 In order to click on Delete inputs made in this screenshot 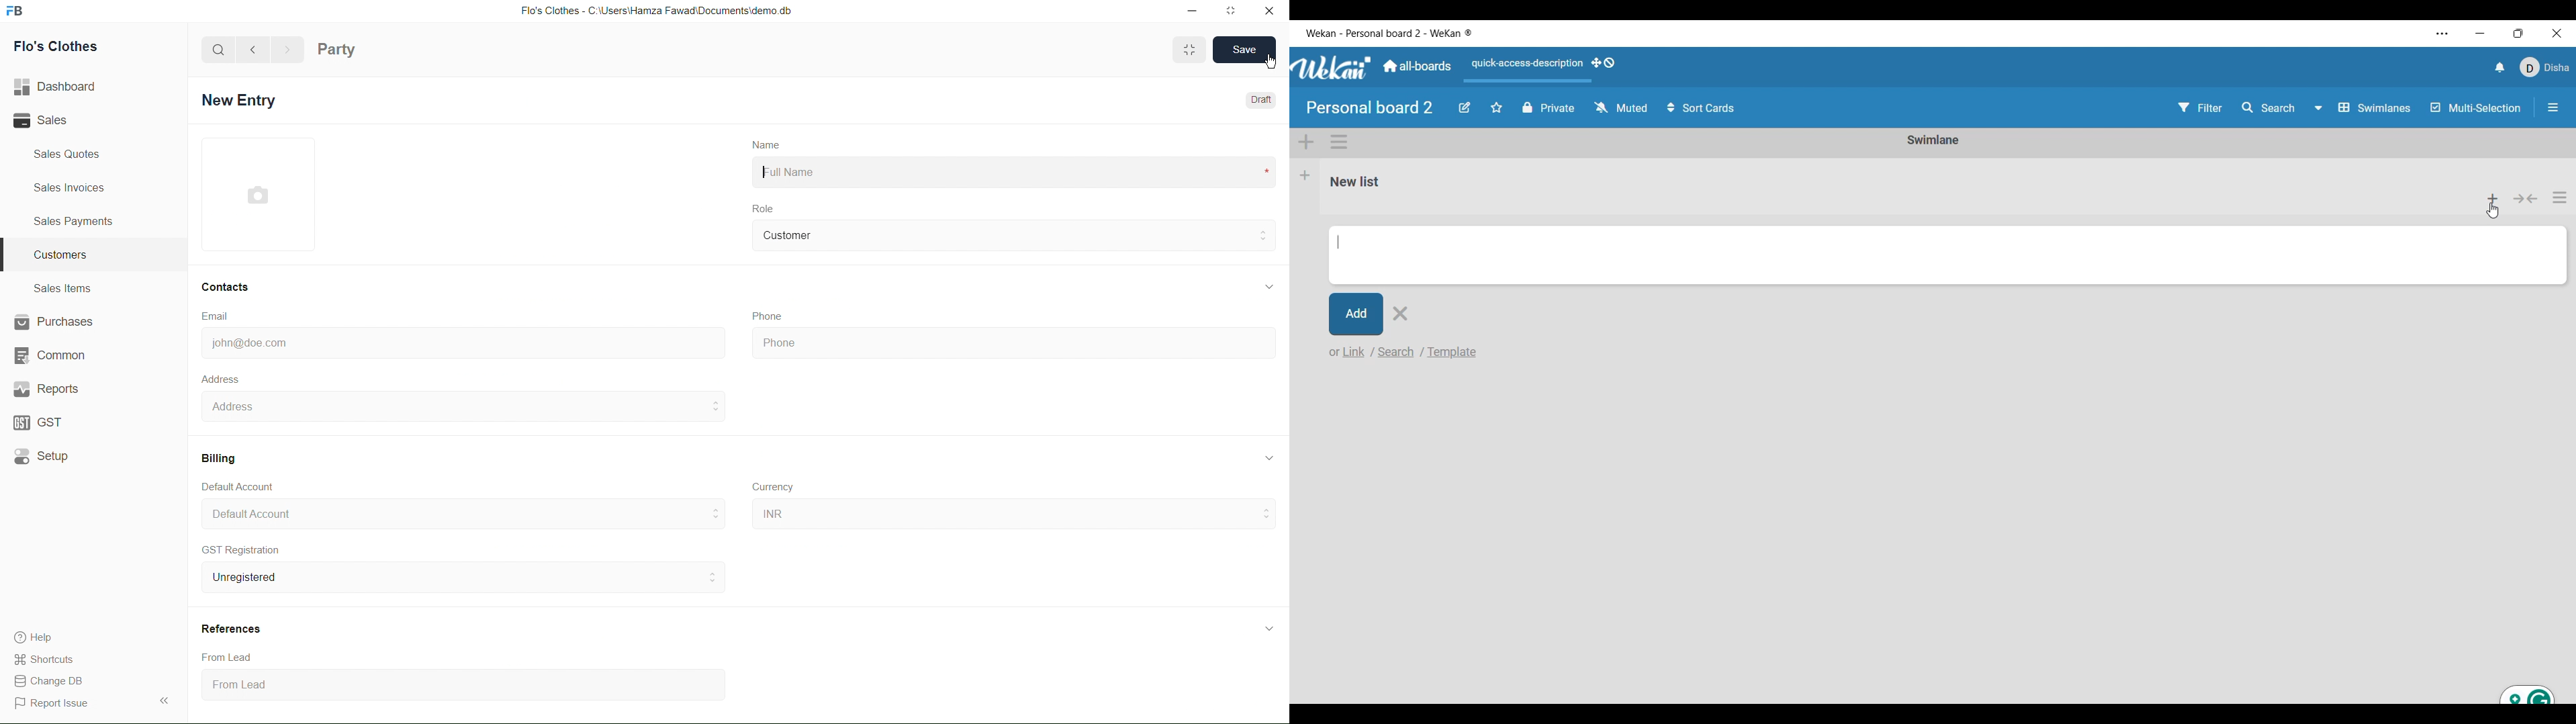, I will do `click(1400, 314)`.